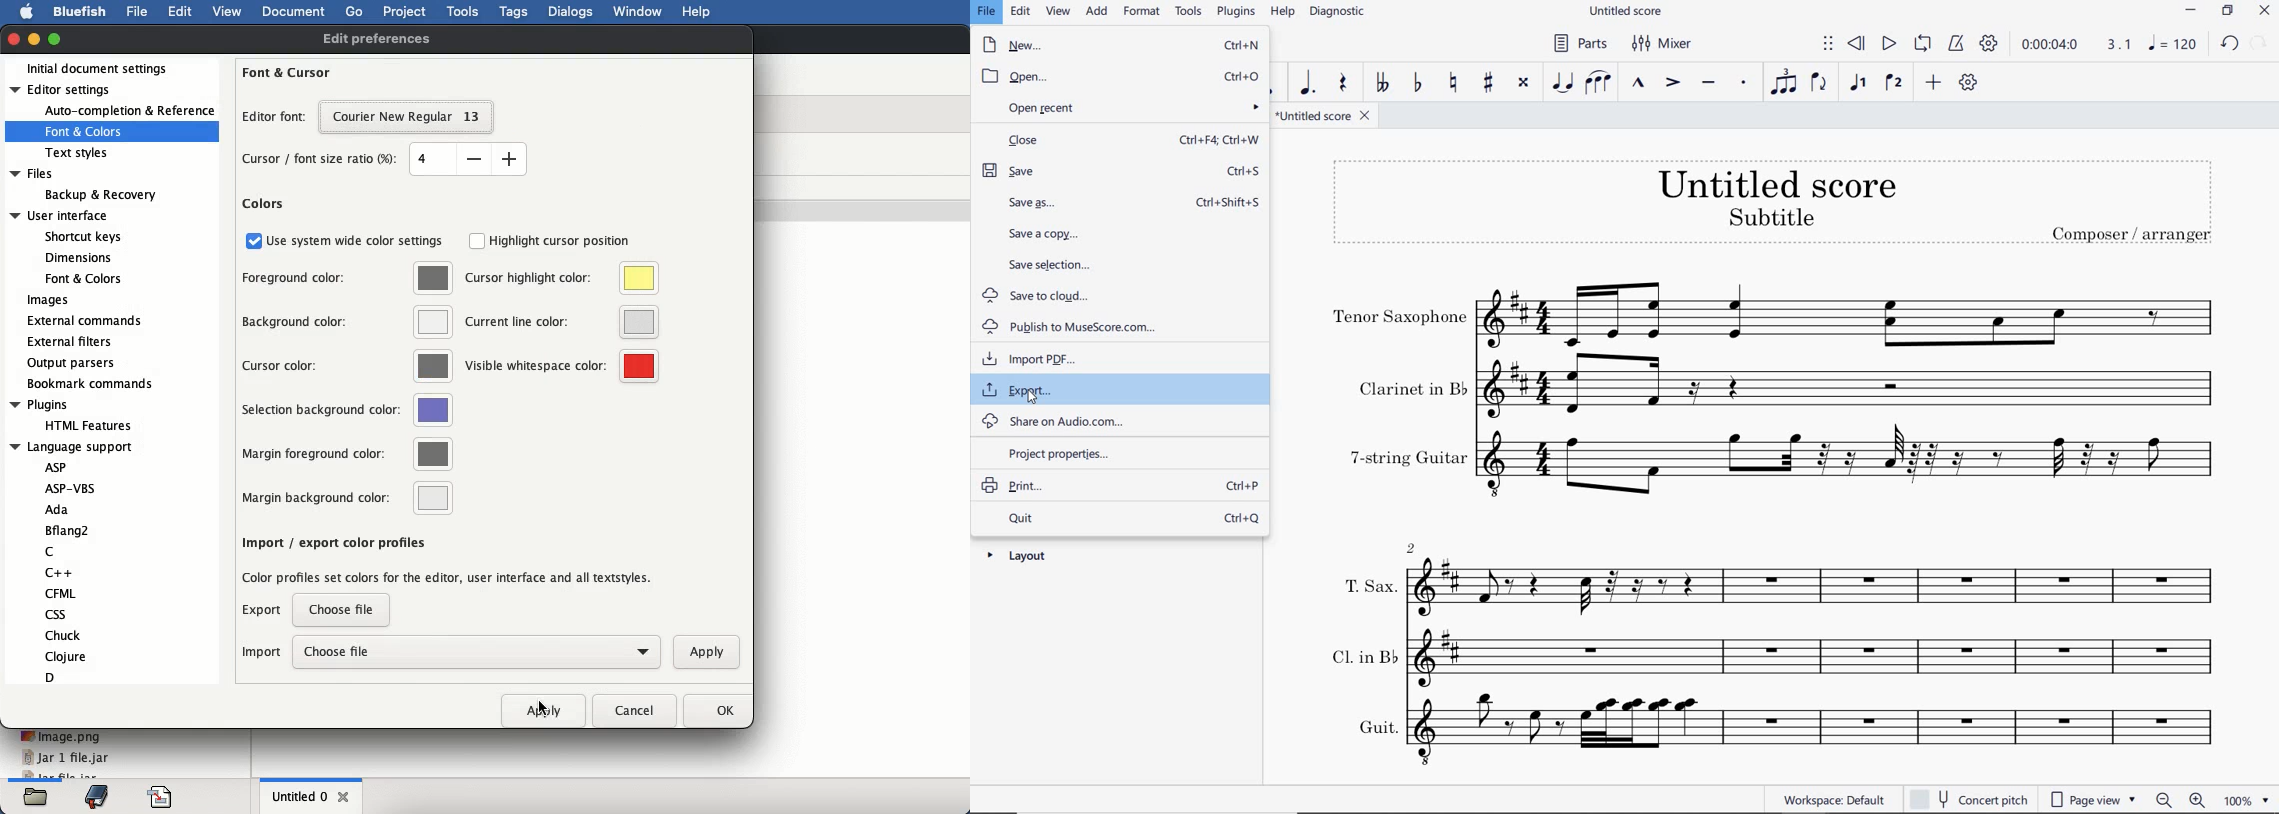 This screenshot has width=2296, height=840. What do you see at coordinates (560, 365) in the screenshot?
I see `visible whitespace color` at bounding box center [560, 365].